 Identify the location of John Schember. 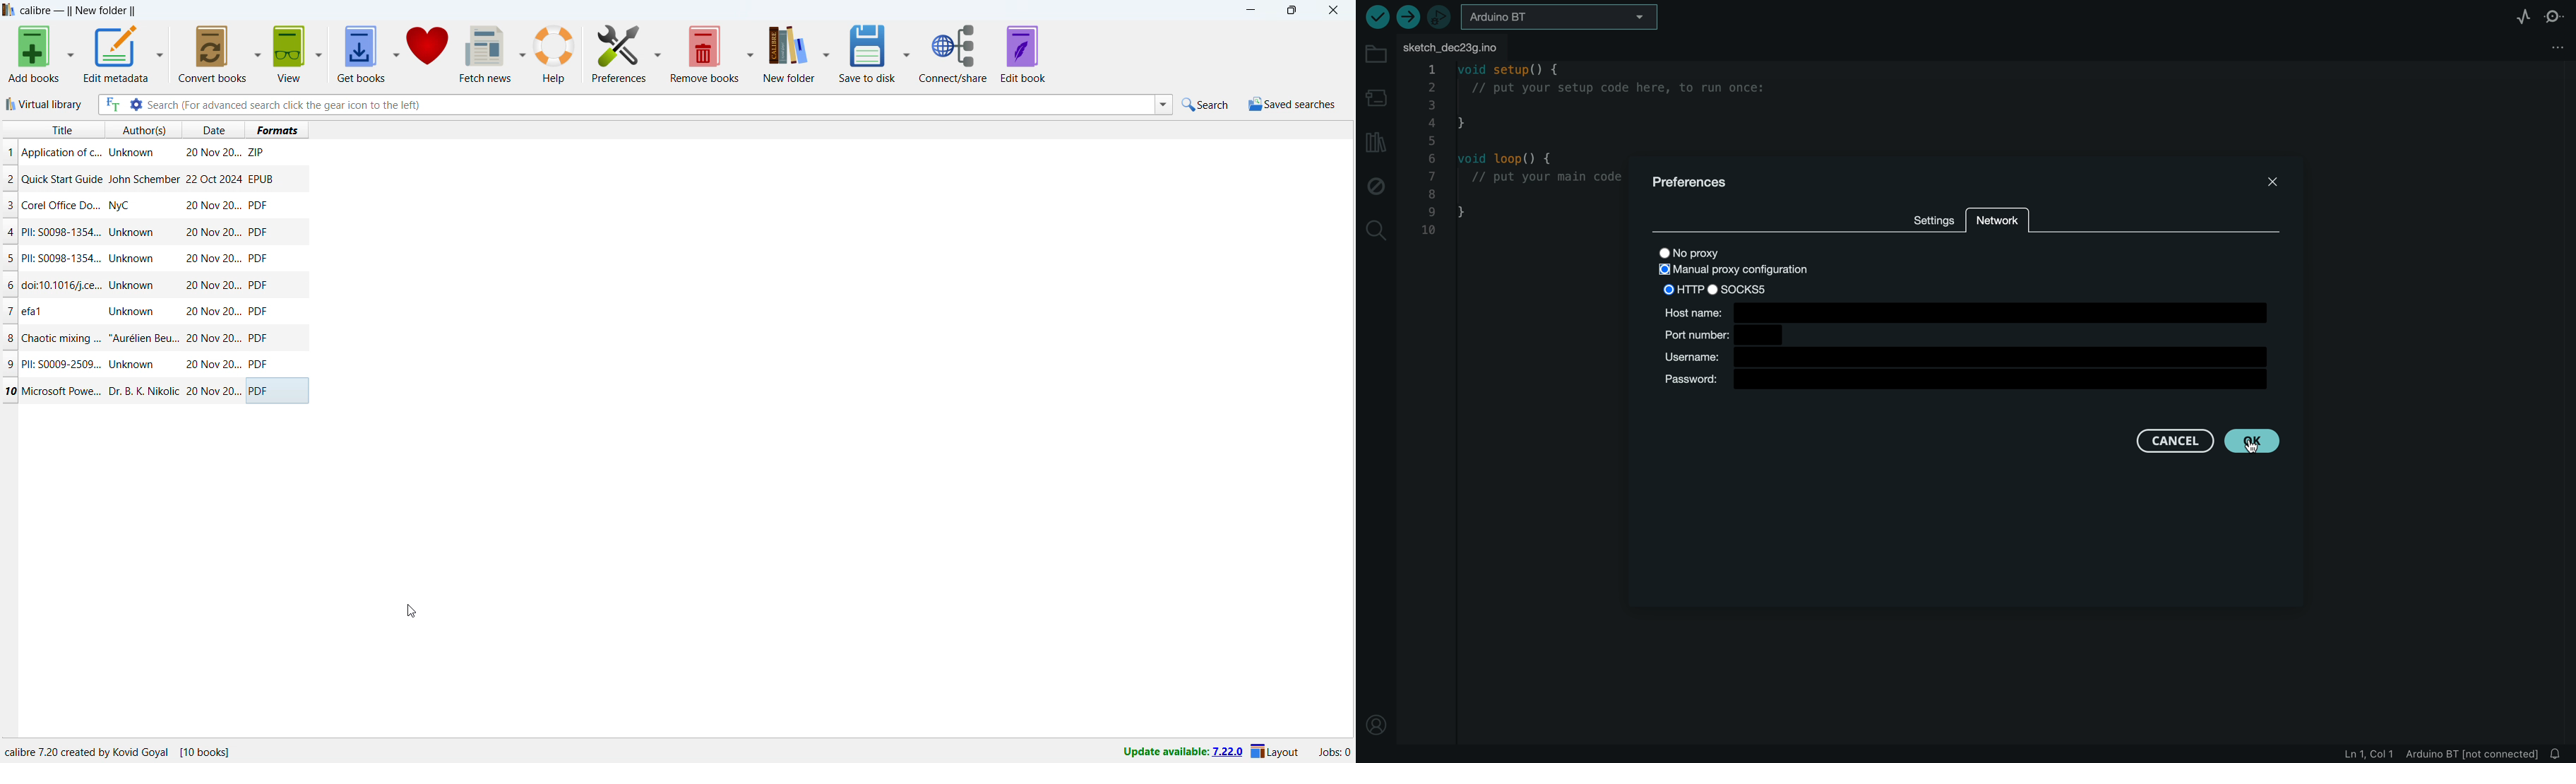
(144, 180).